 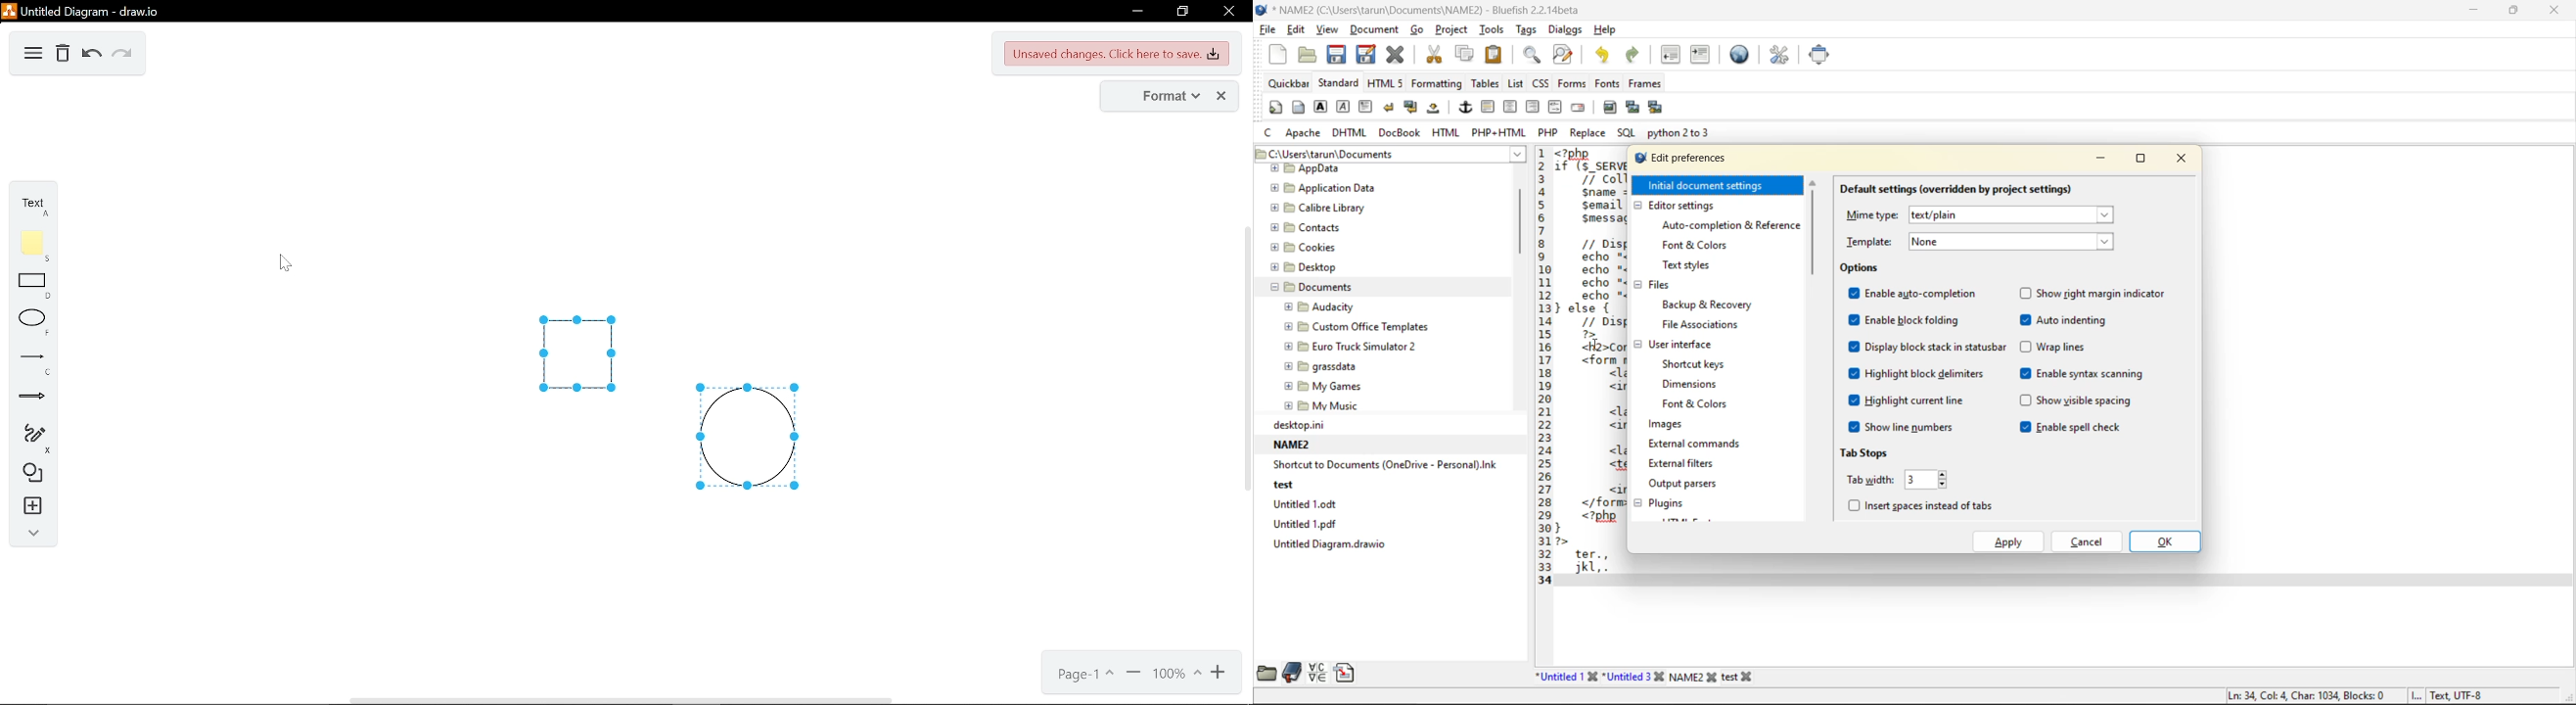 I want to click on Untitled Diagram. drawio, so click(x=1324, y=544).